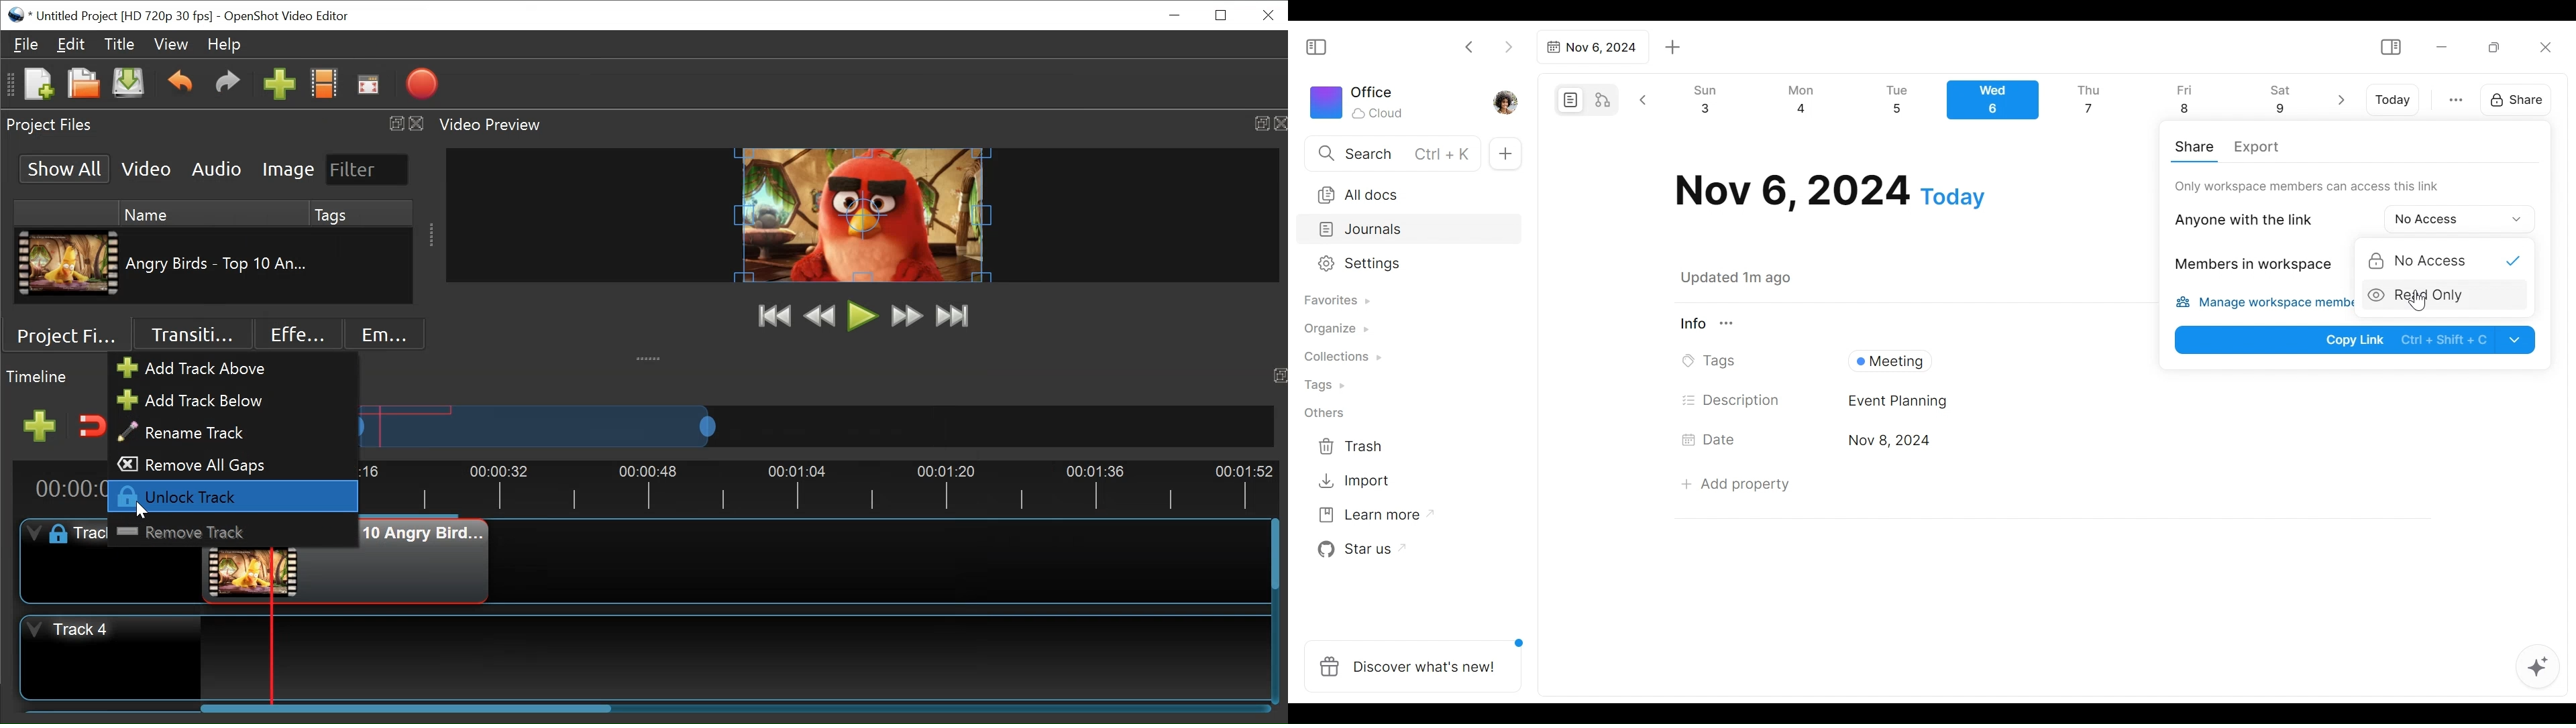  I want to click on Filter, so click(368, 170).